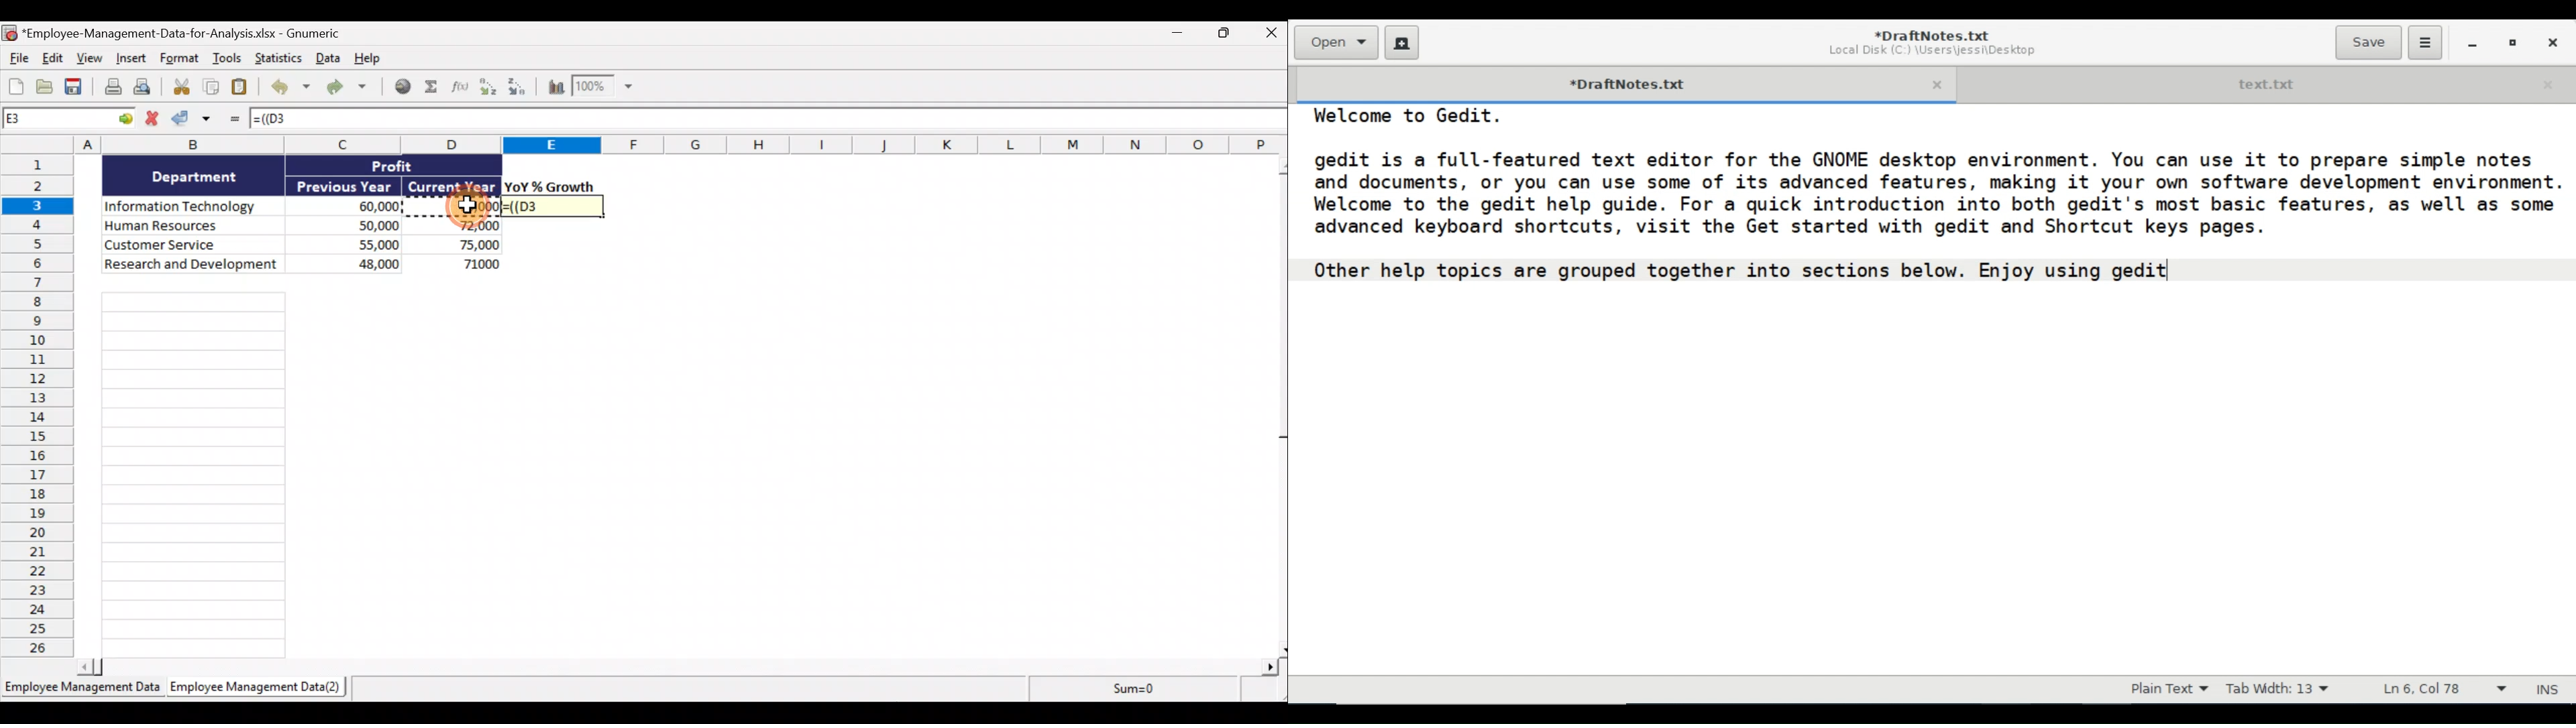 This screenshot has width=2576, height=728. What do you see at coordinates (1335, 42) in the screenshot?
I see `Open` at bounding box center [1335, 42].